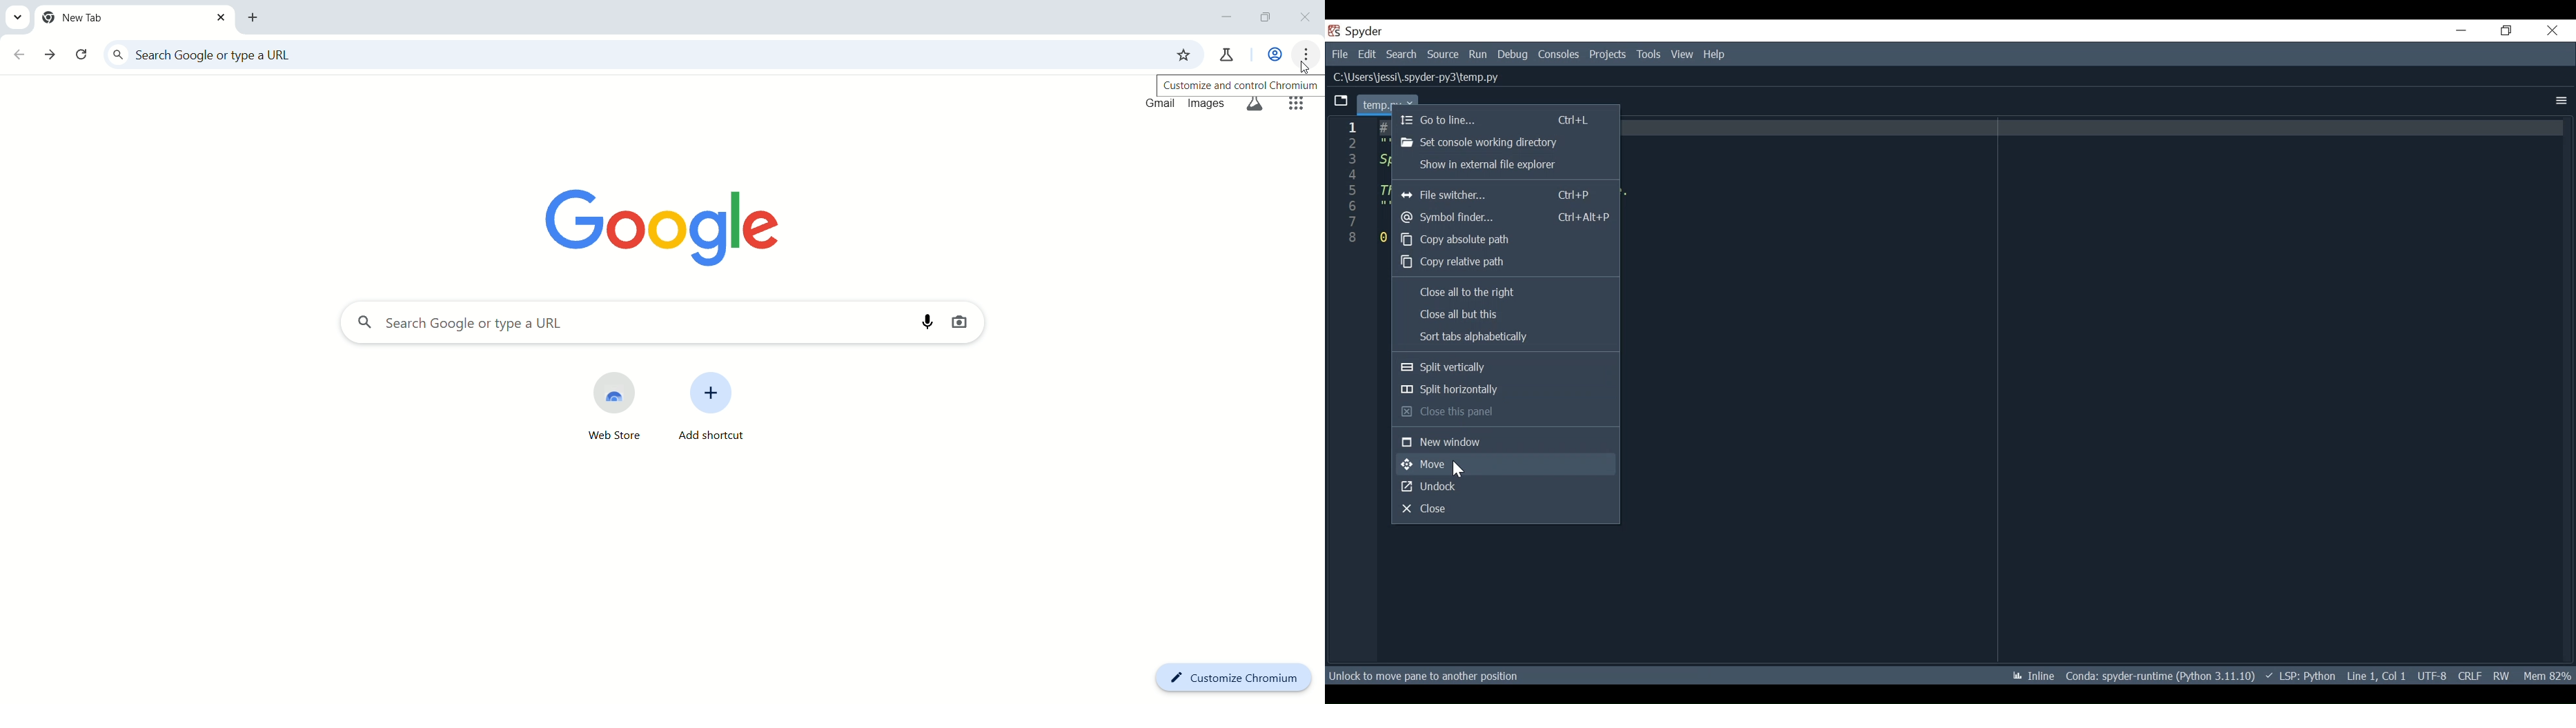 The height and width of the screenshot is (728, 2576). I want to click on File Switcher, so click(1507, 195).